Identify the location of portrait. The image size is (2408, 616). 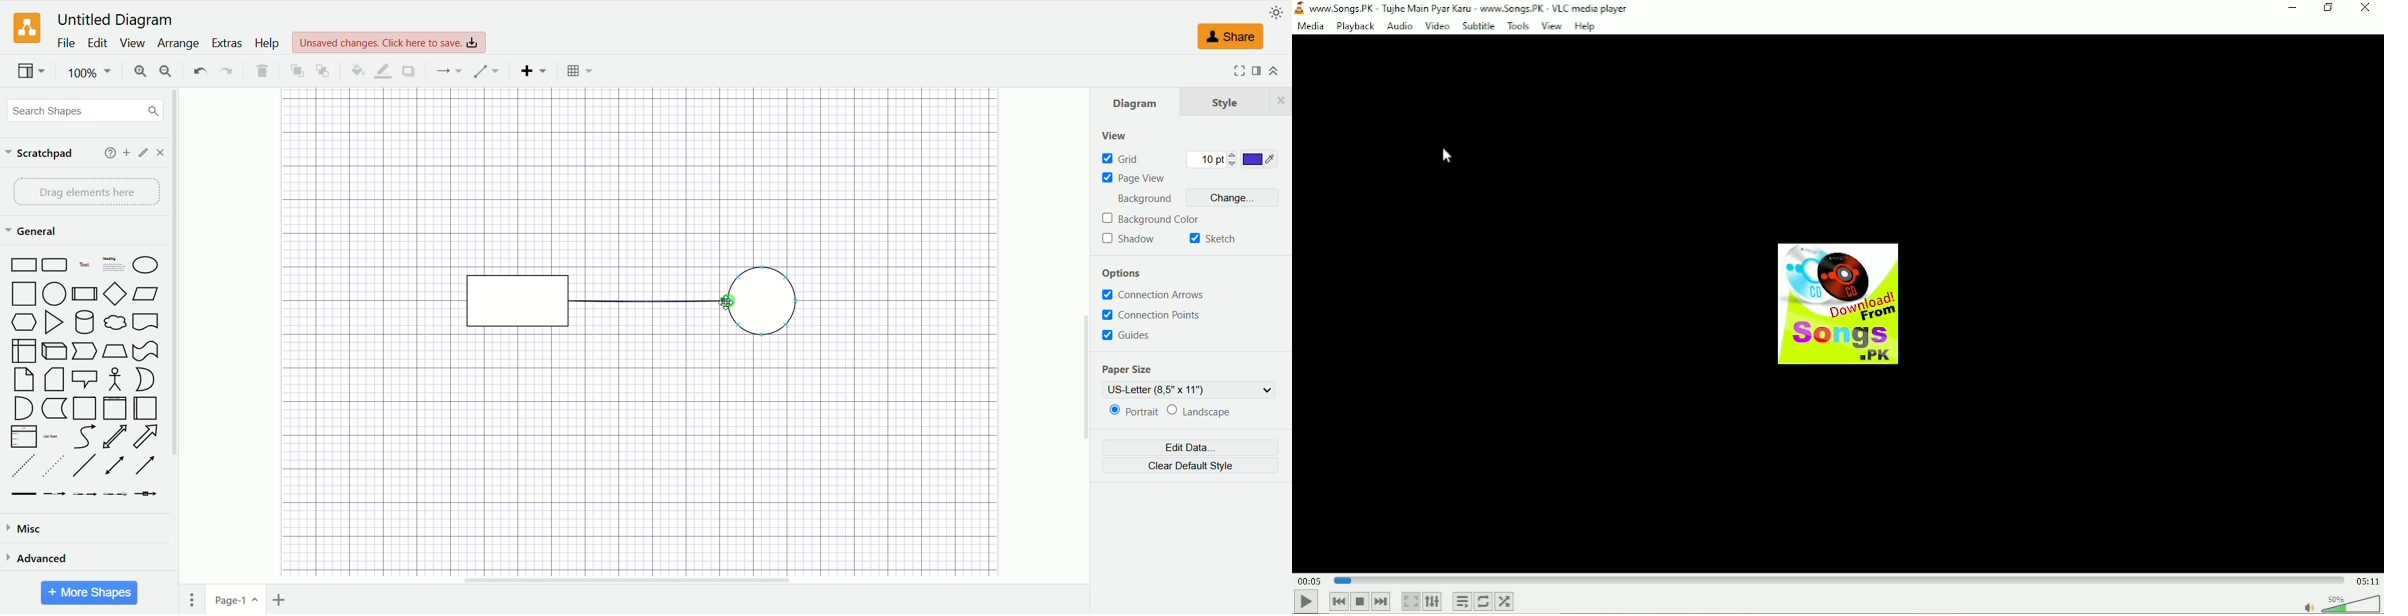
(1130, 412).